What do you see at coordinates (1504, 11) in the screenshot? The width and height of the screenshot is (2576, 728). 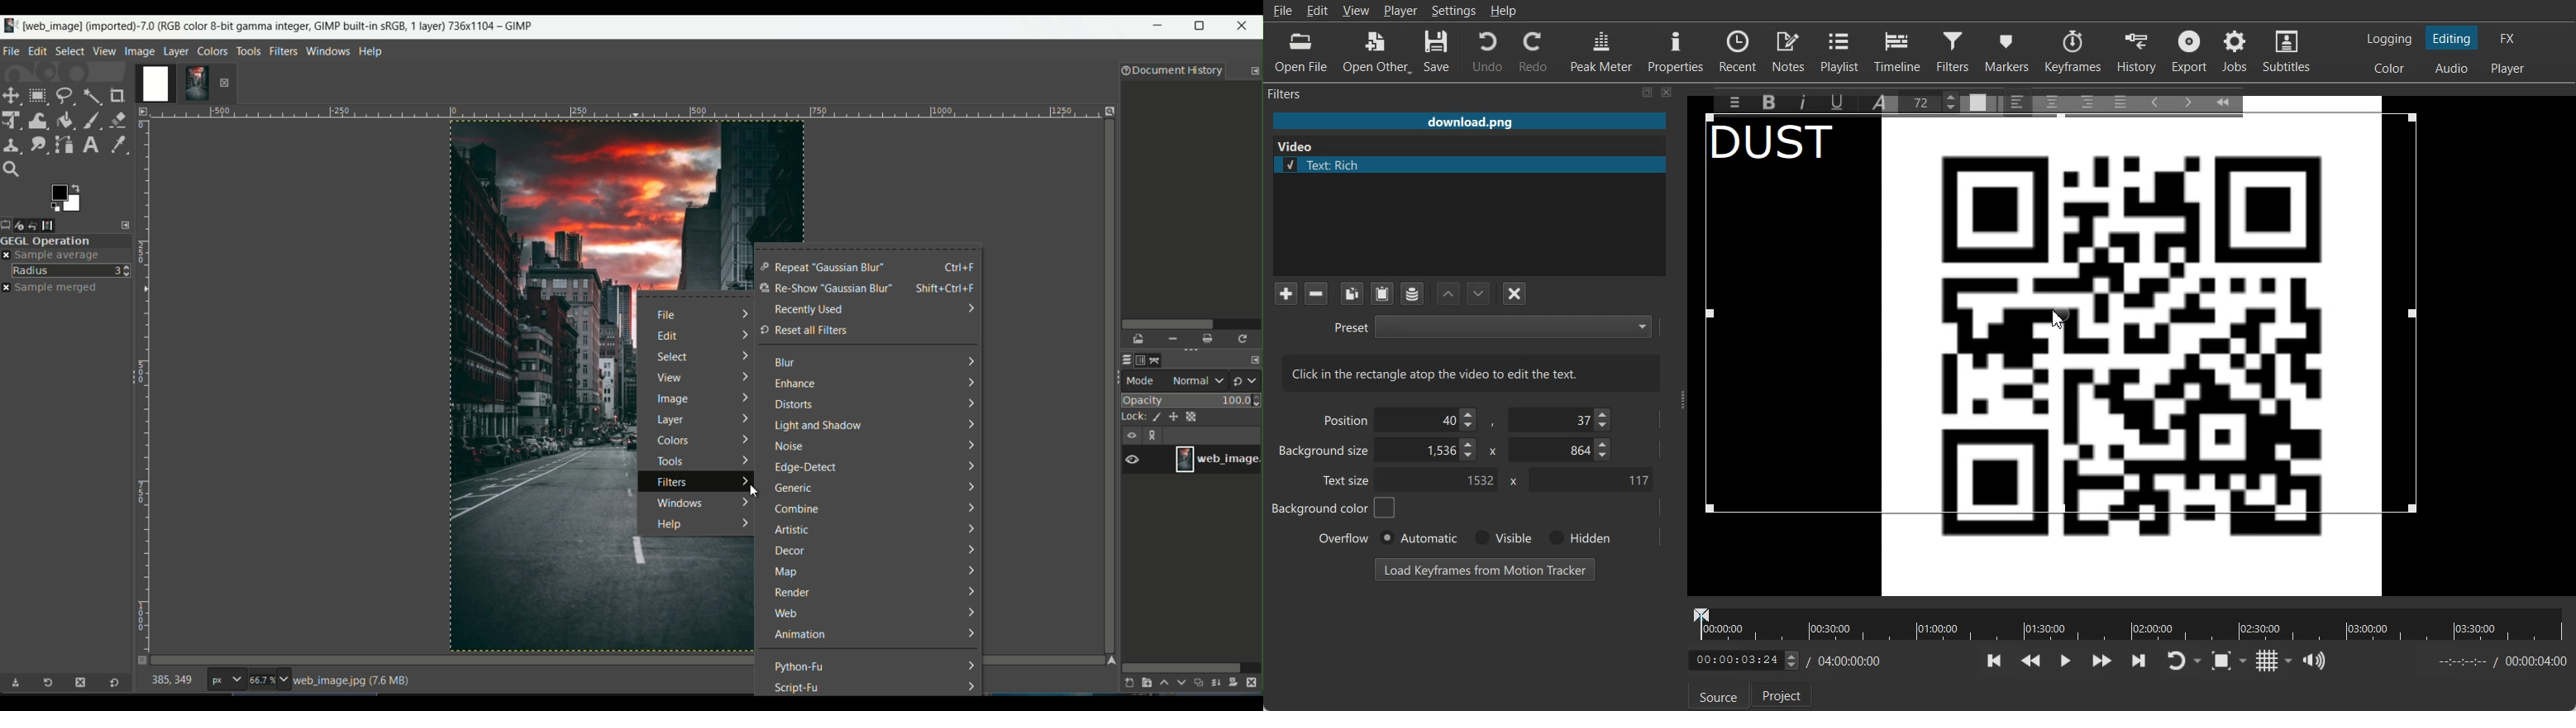 I see `Help` at bounding box center [1504, 11].